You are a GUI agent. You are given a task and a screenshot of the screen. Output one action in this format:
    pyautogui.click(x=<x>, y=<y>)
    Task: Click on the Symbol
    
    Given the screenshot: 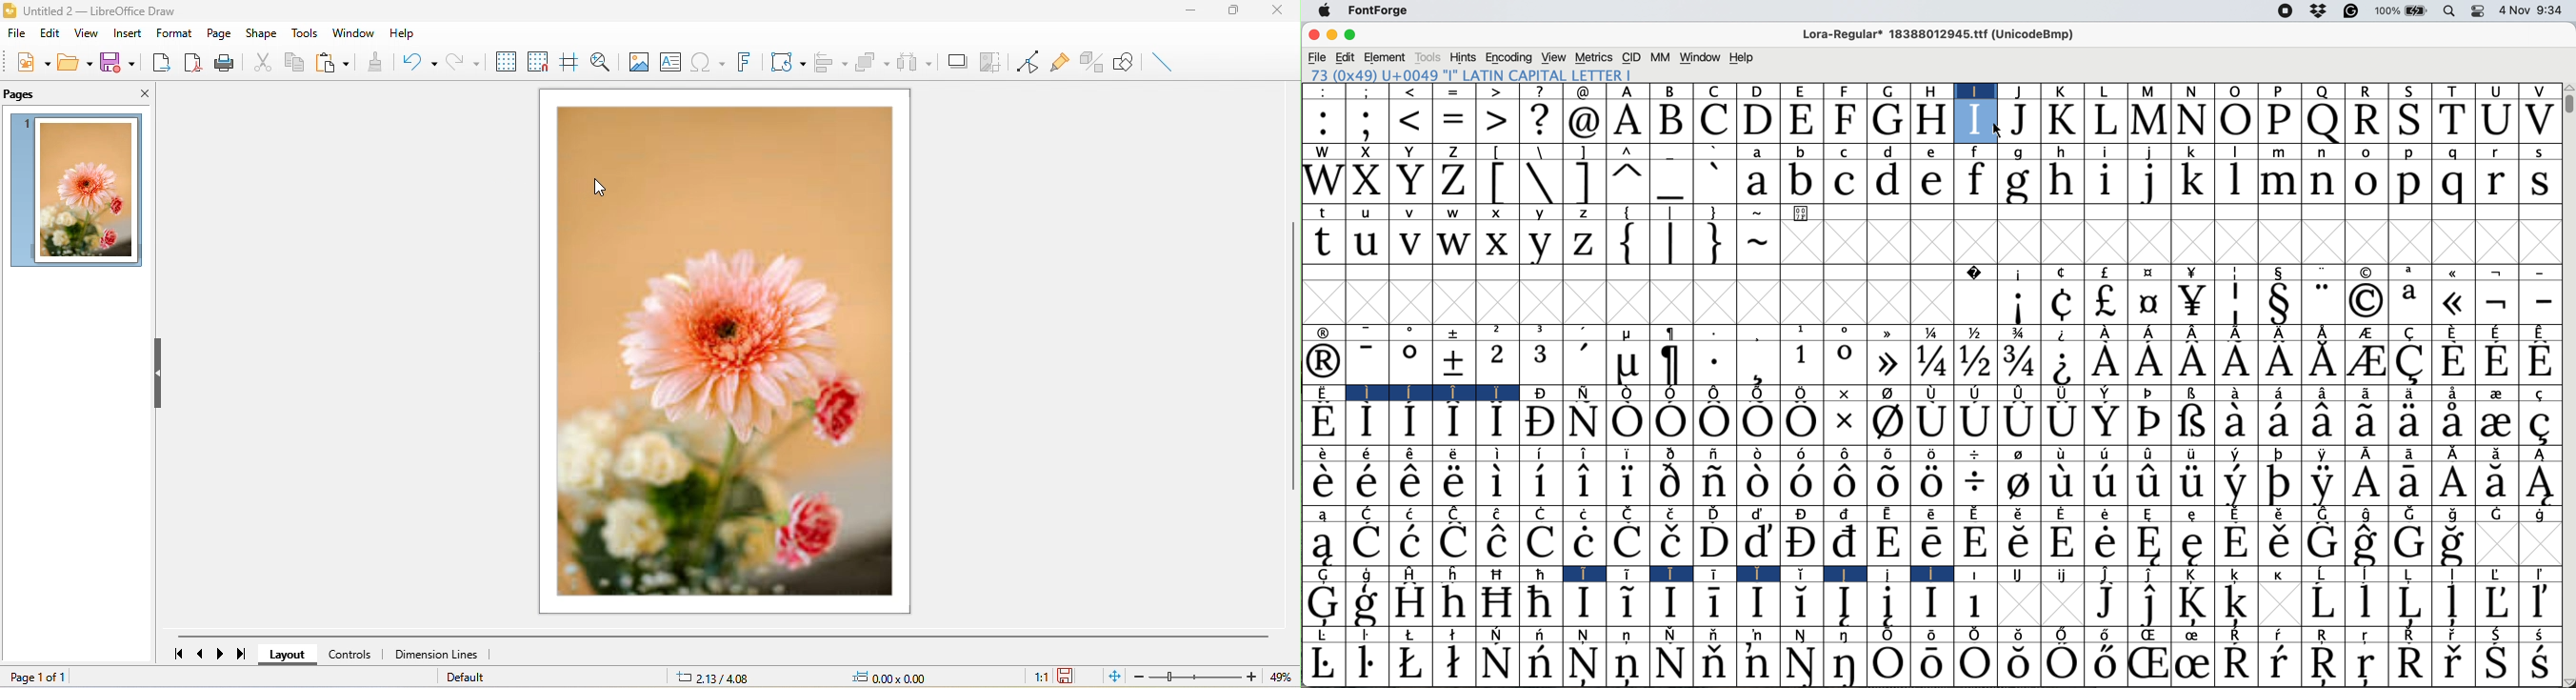 What is the action you would take?
    pyautogui.click(x=2325, y=513)
    